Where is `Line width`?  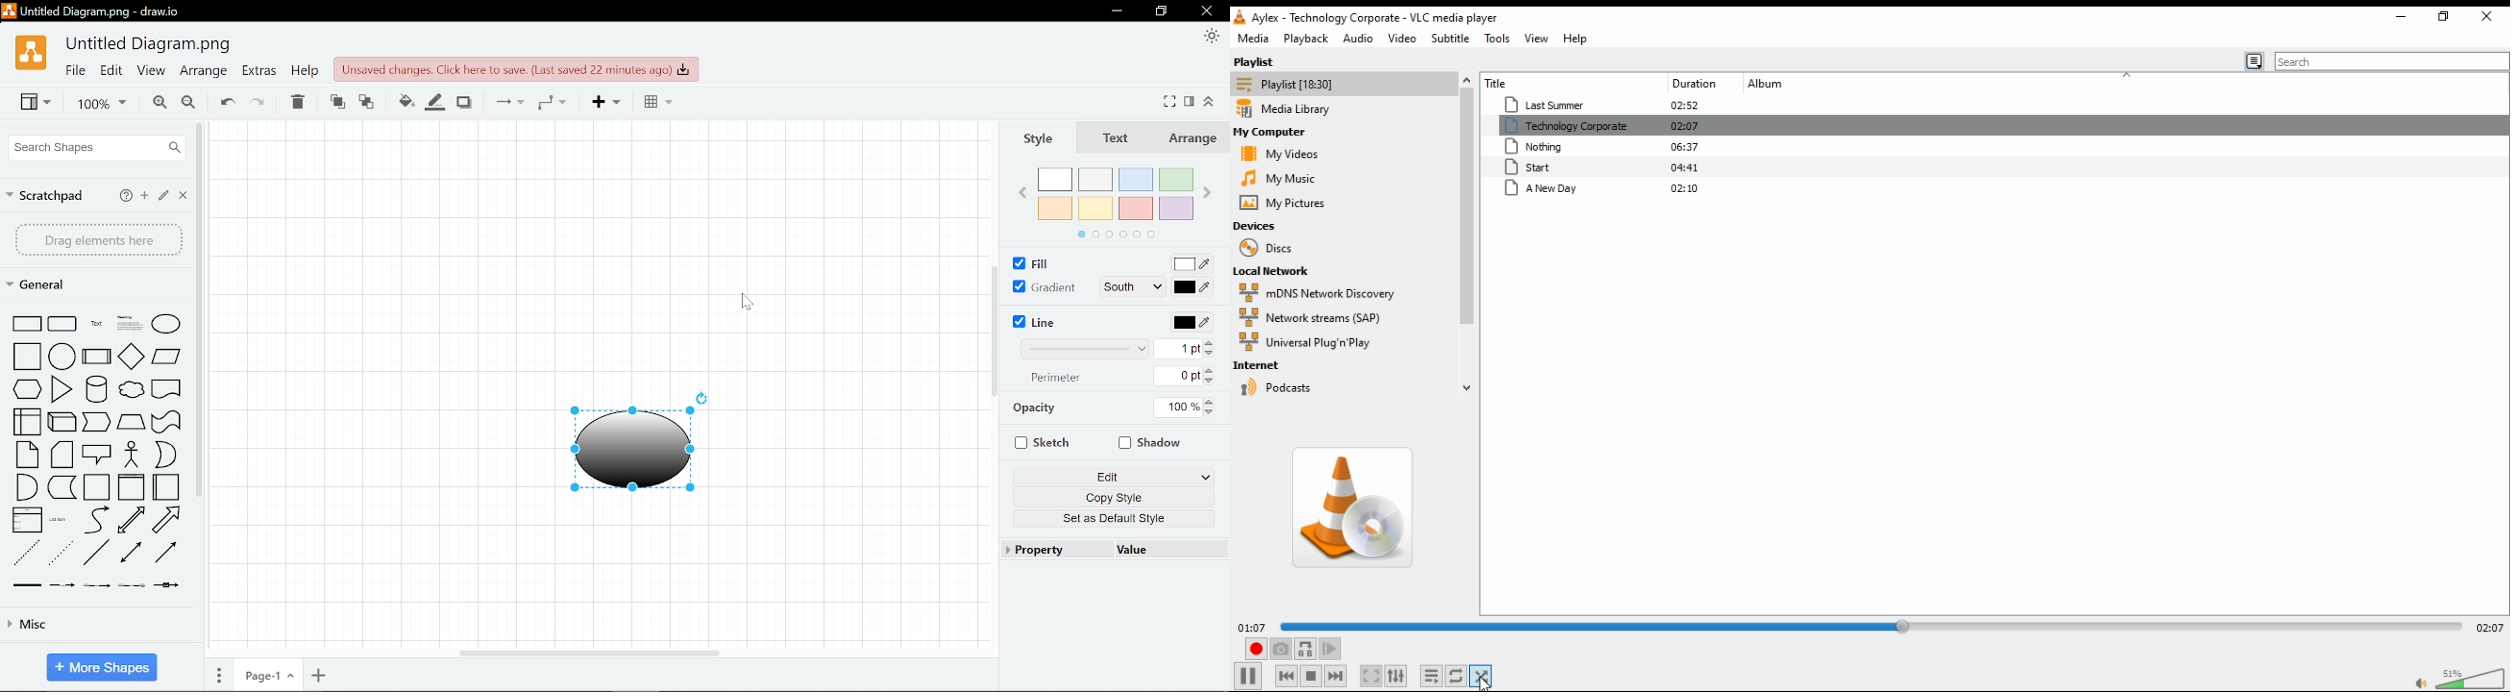 Line width is located at coordinates (1090, 350).